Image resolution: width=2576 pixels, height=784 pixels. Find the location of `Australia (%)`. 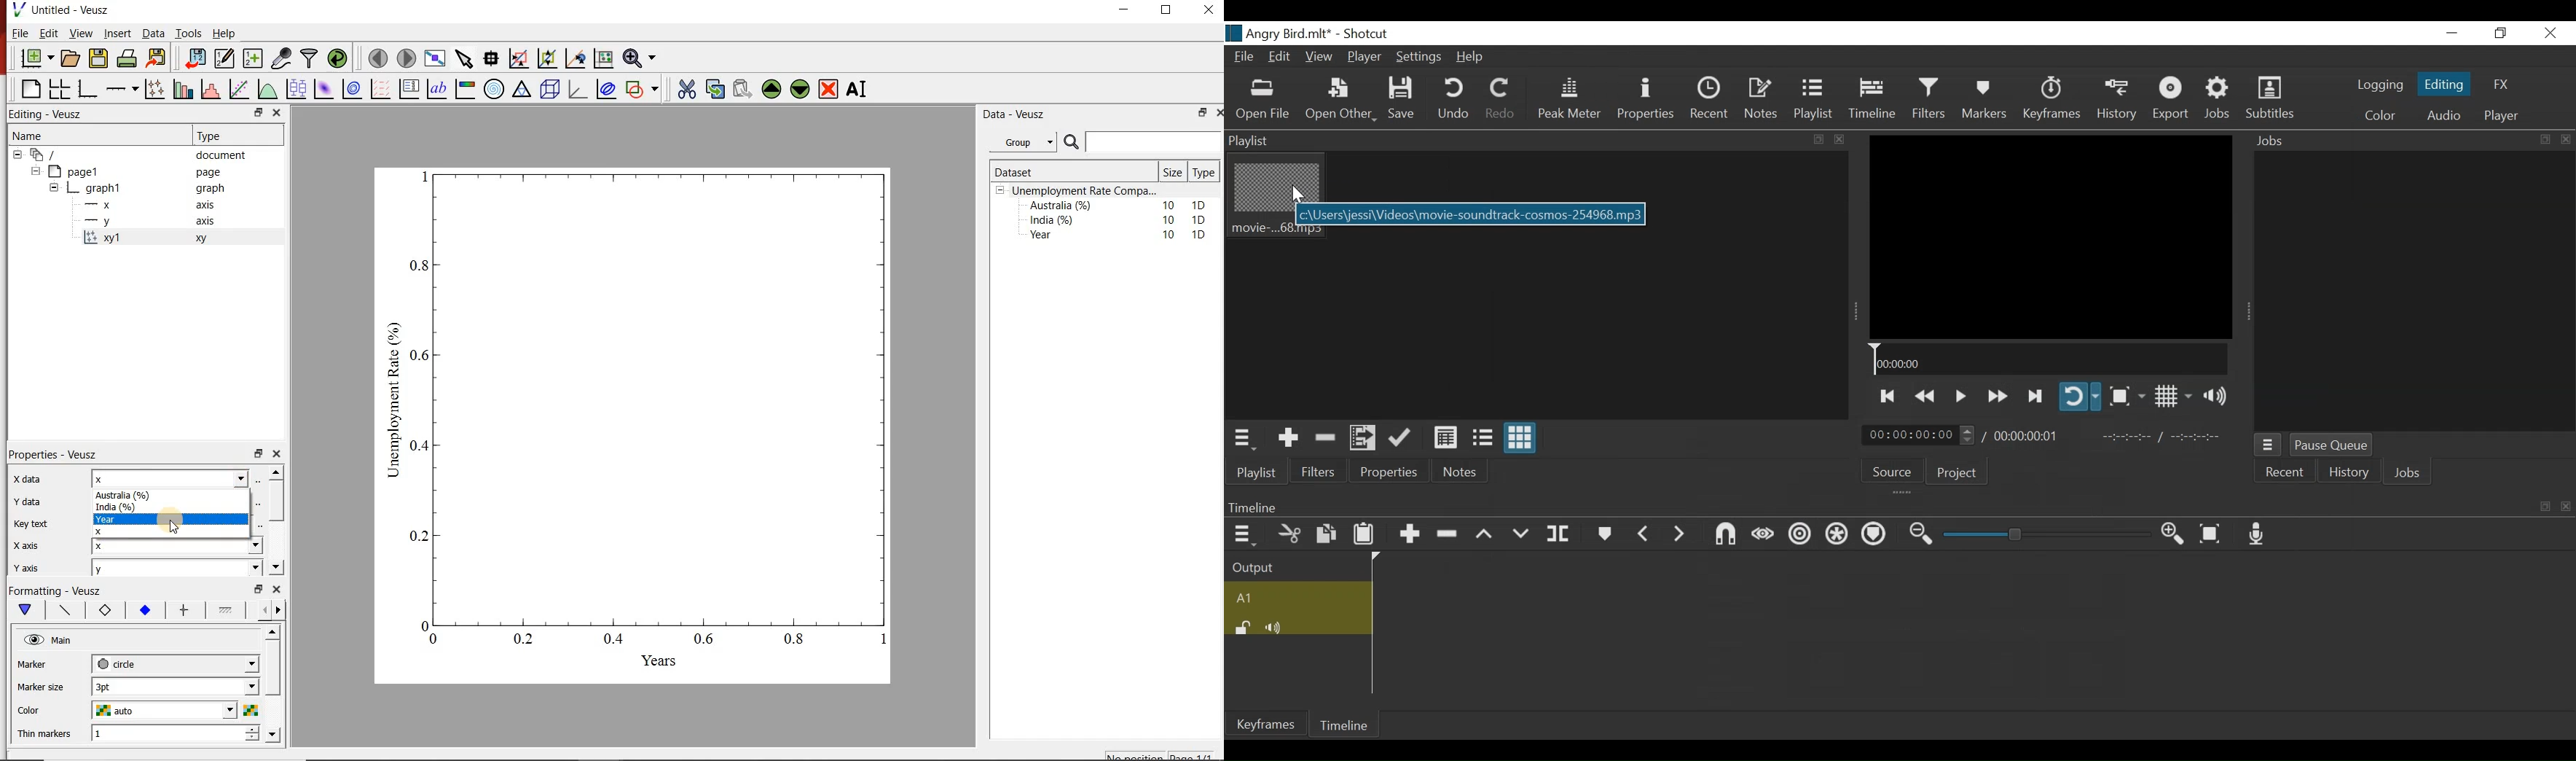

Australia (%) is located at coordinates (179, 495).